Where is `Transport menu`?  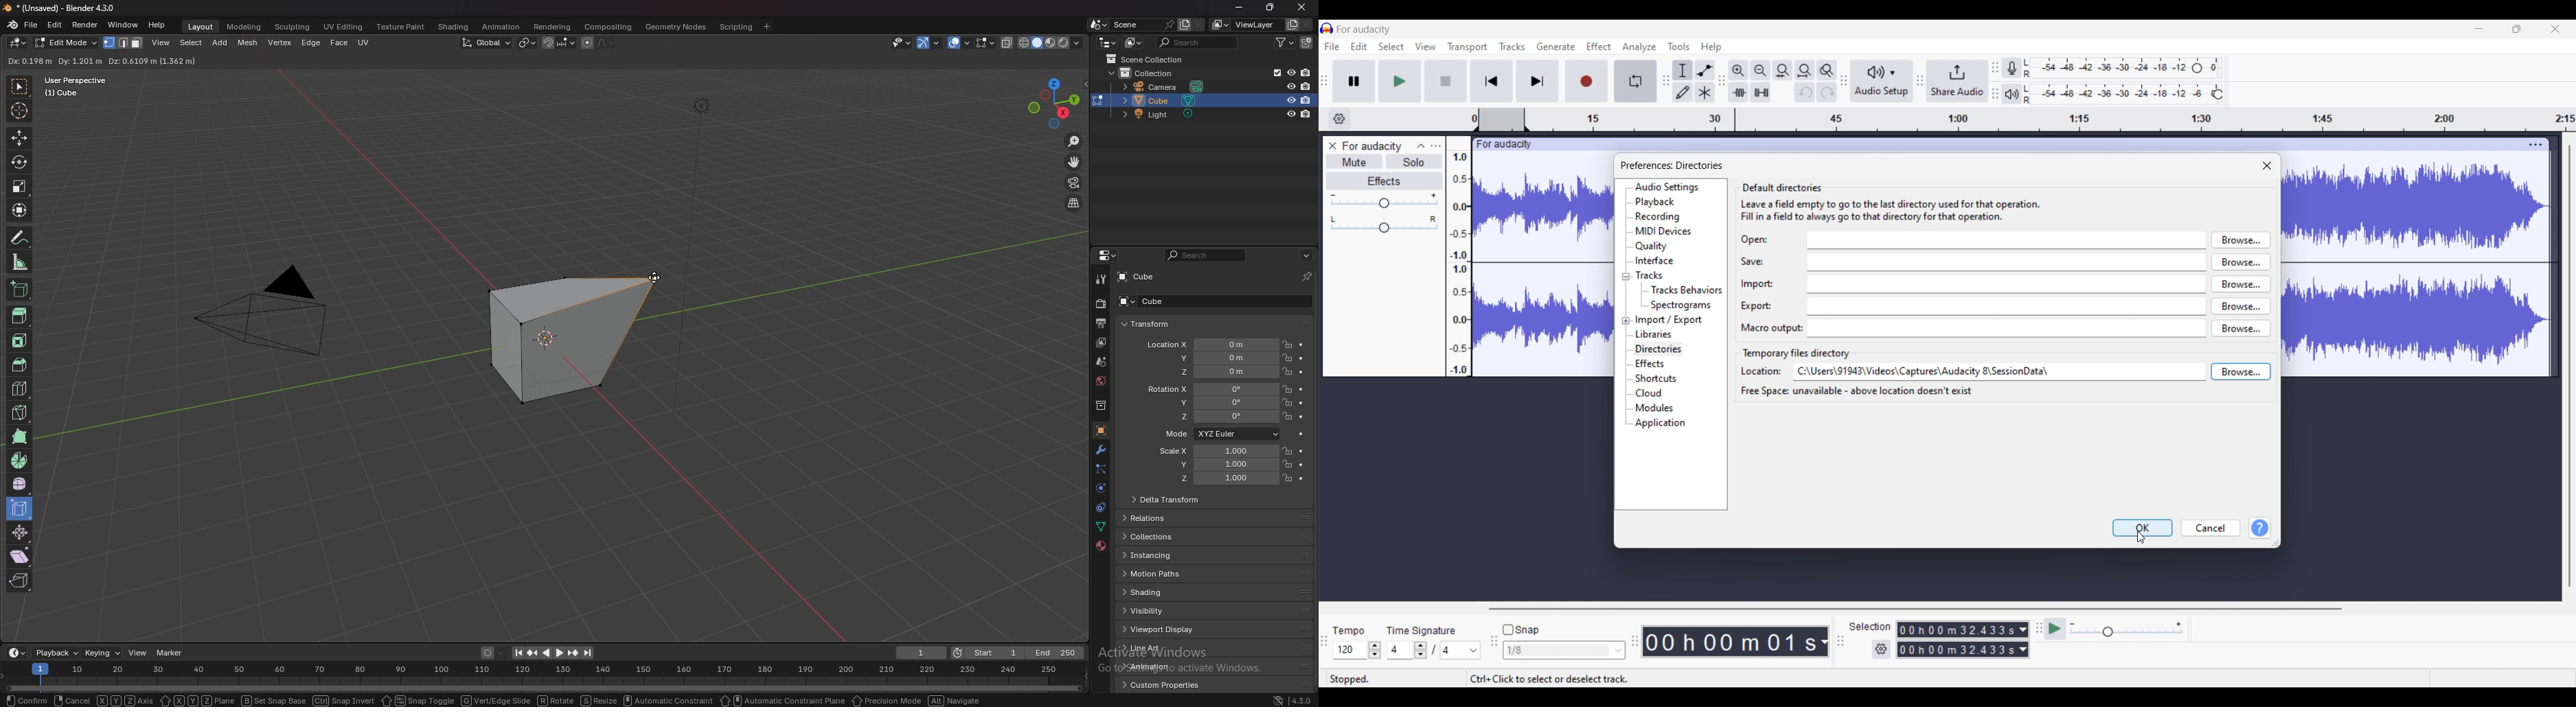 Transport menu is located at coordinates (1468, 47).